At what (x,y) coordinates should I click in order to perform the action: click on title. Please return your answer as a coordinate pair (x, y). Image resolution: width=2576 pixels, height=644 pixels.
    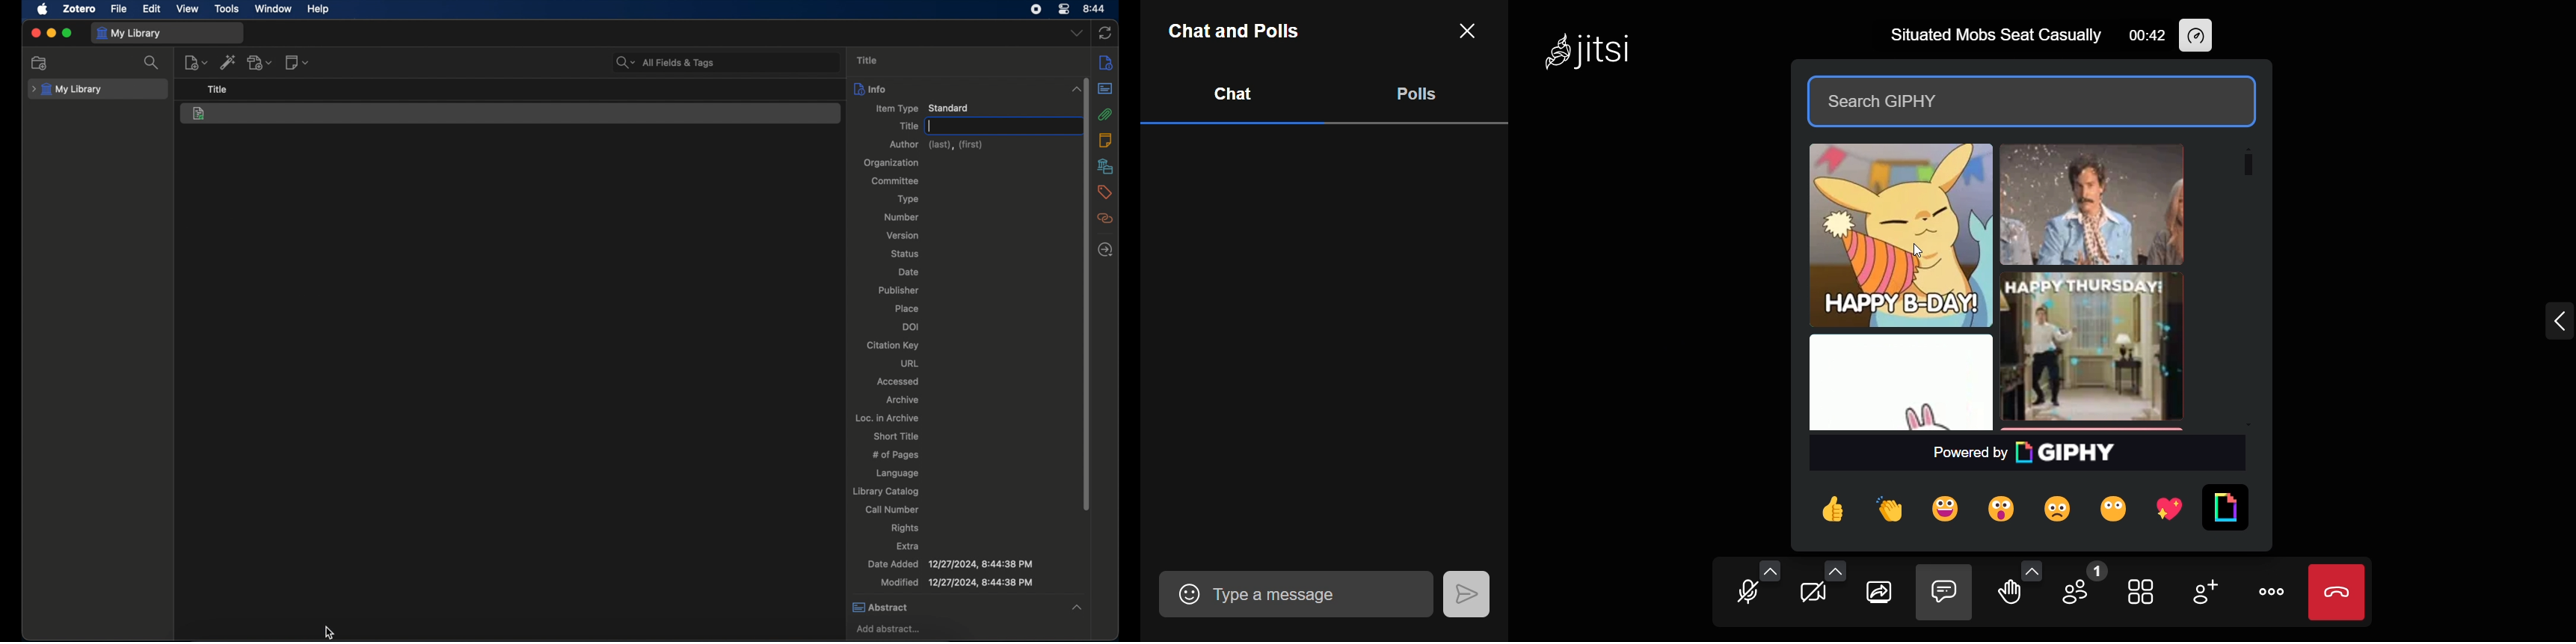
    Looking at the image, I should click on (867, 59).